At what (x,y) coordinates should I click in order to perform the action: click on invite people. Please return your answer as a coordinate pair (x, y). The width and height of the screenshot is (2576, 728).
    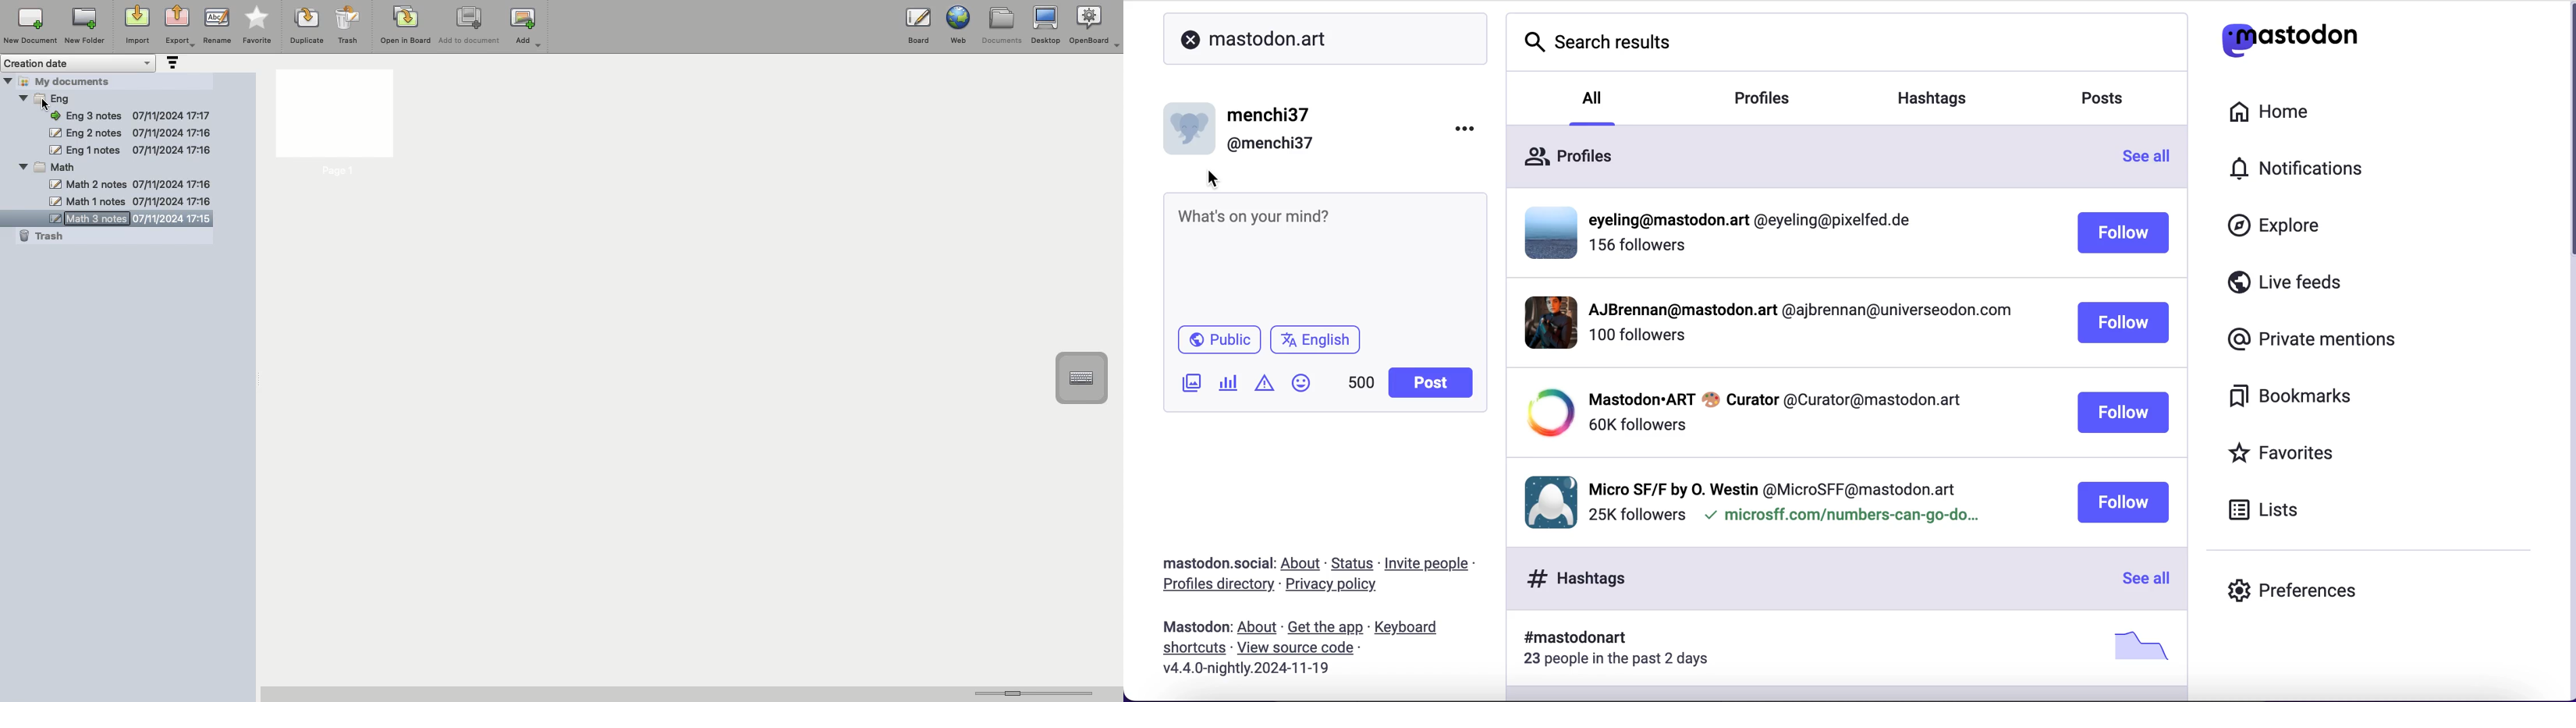
    Looking at the image, I should click on (1431, 563).